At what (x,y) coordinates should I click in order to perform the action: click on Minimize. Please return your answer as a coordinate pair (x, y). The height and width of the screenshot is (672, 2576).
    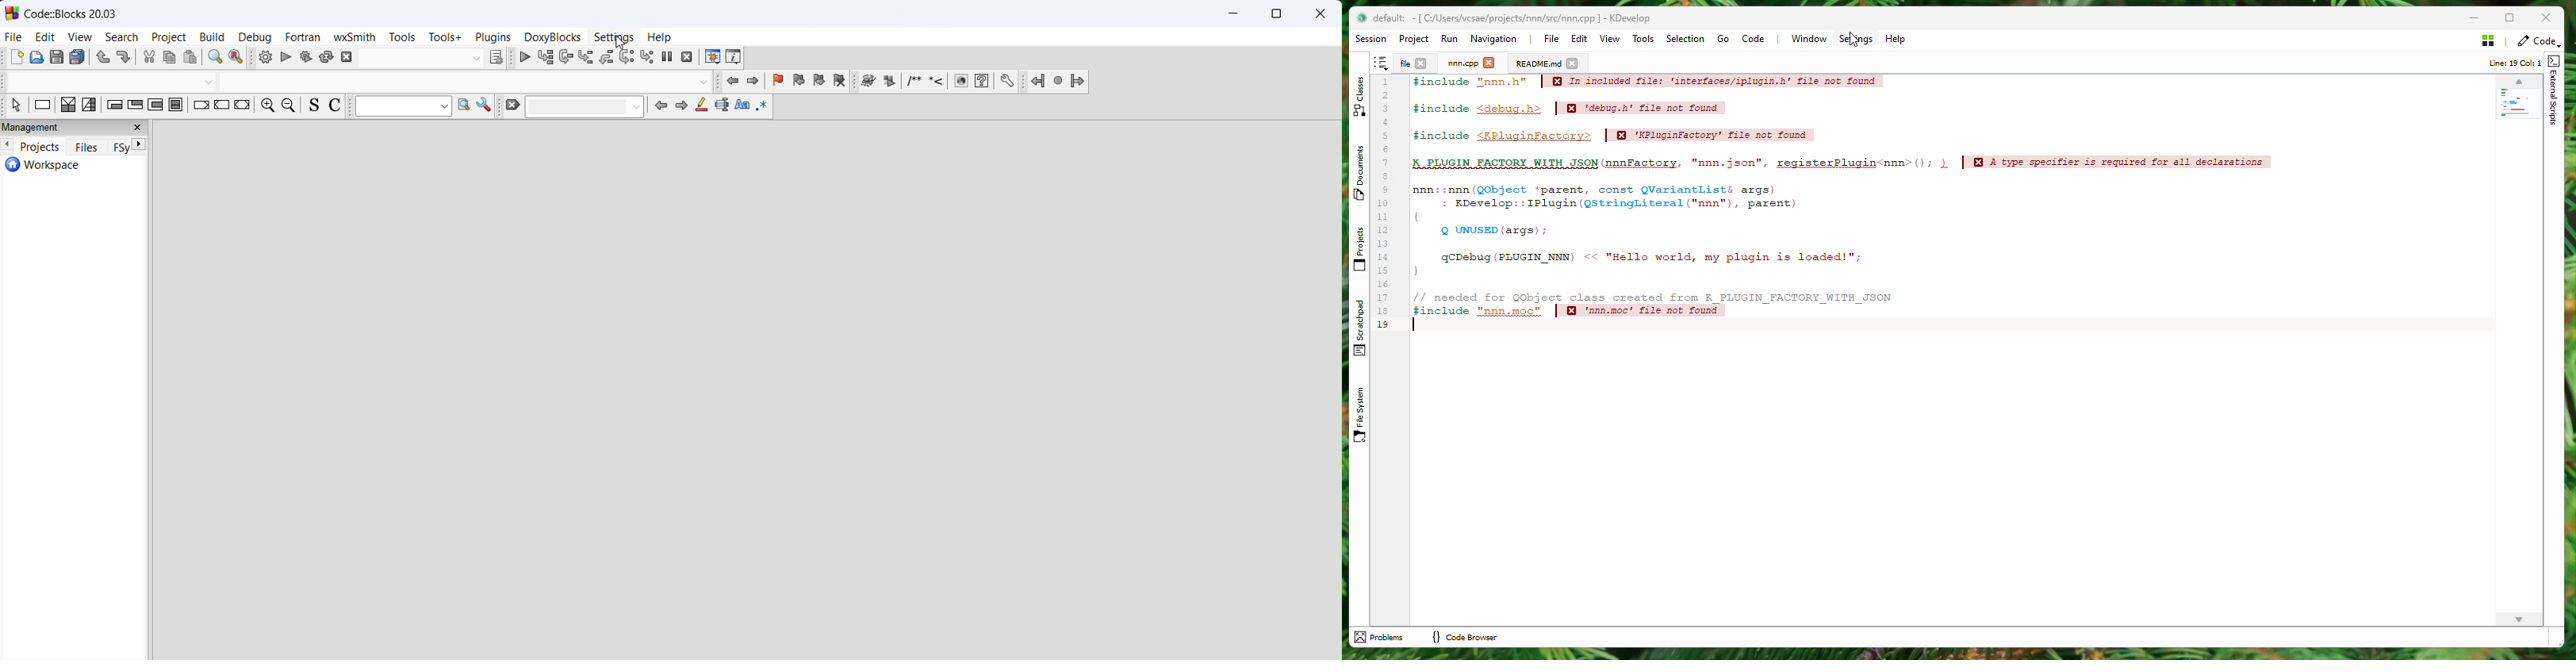
    Looking at the image, I should click on (2476, 18).